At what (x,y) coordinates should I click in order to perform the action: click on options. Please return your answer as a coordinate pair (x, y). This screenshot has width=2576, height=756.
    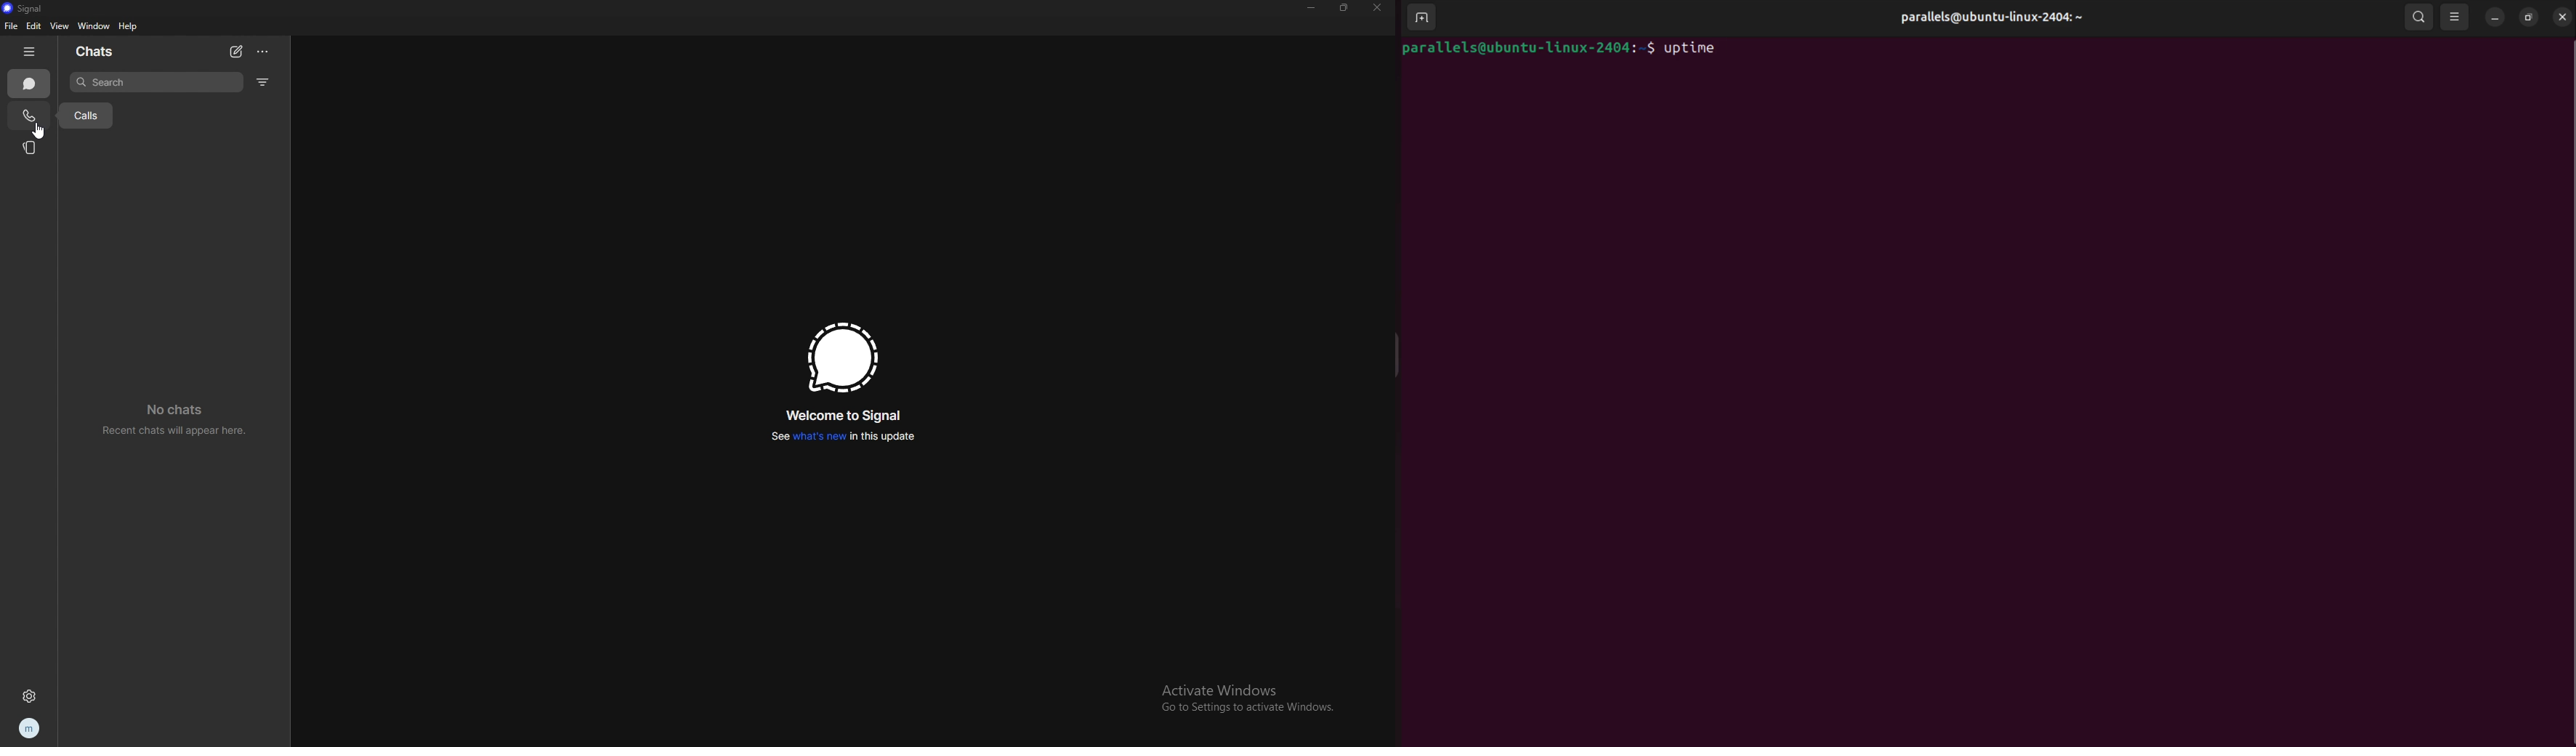
    Looking at the image, I should click on (262, 51).